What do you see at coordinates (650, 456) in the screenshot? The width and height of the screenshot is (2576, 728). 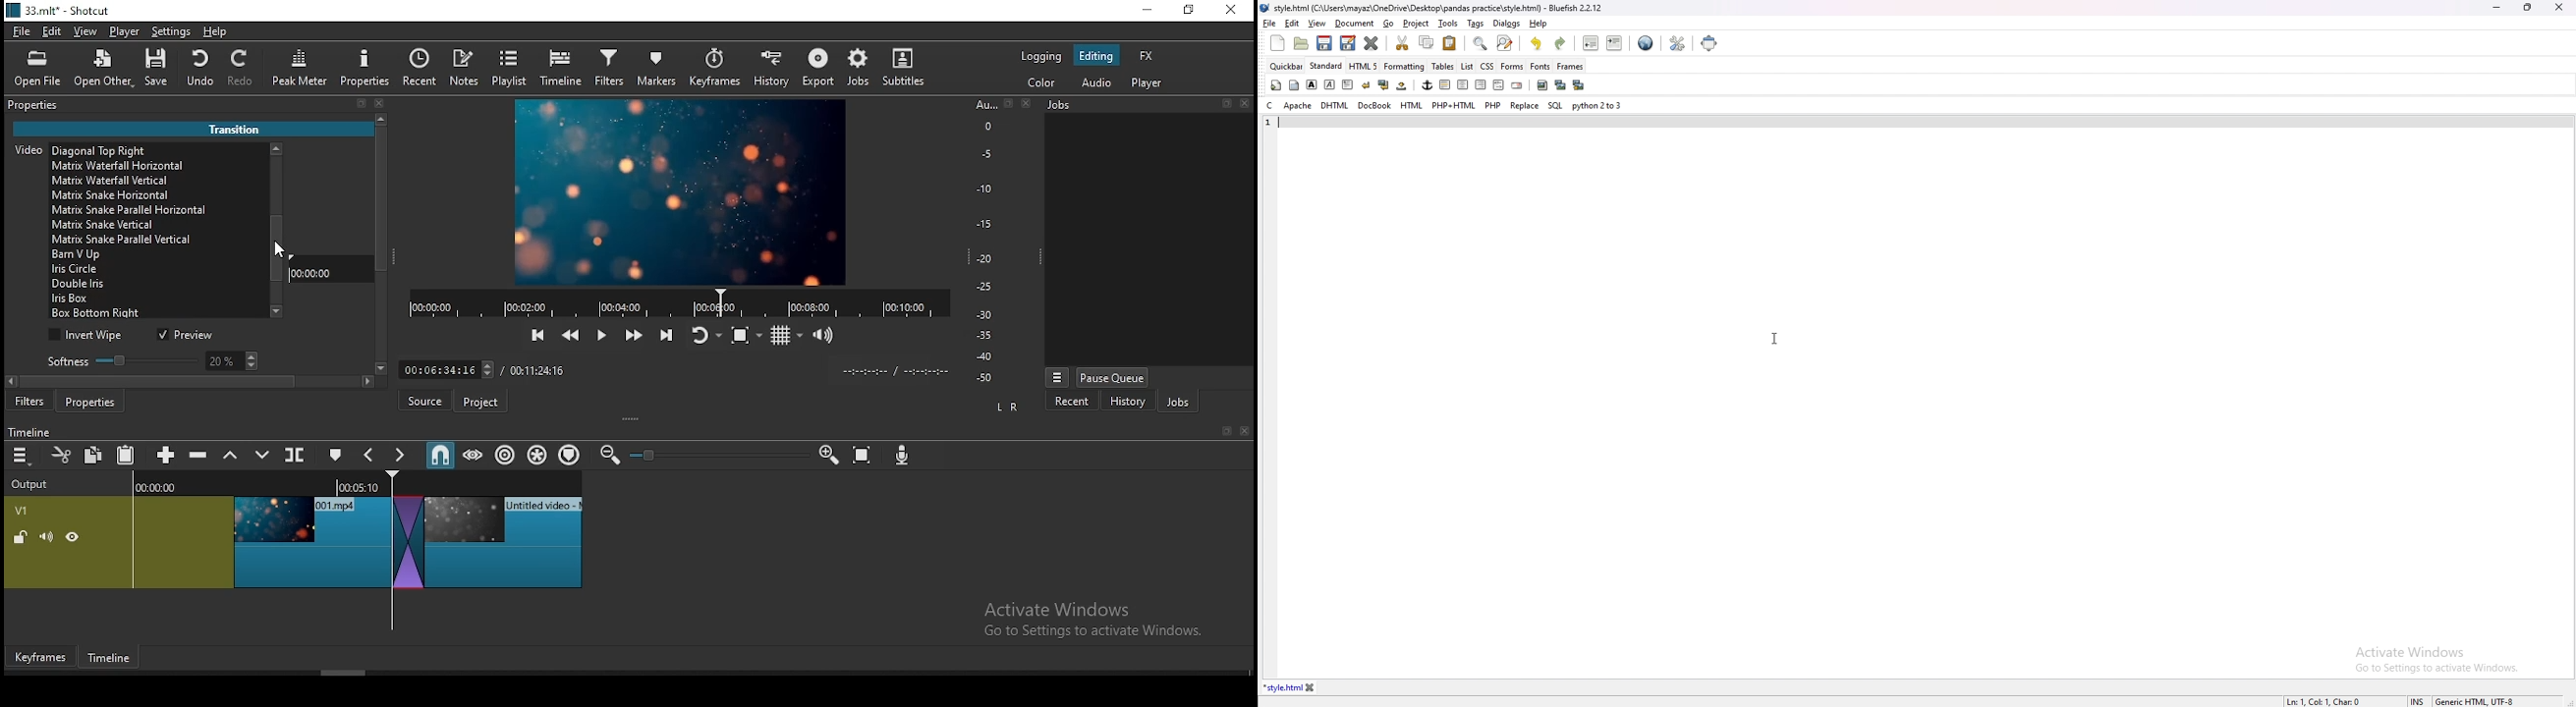 I see `` at bounding box center [650, 456].